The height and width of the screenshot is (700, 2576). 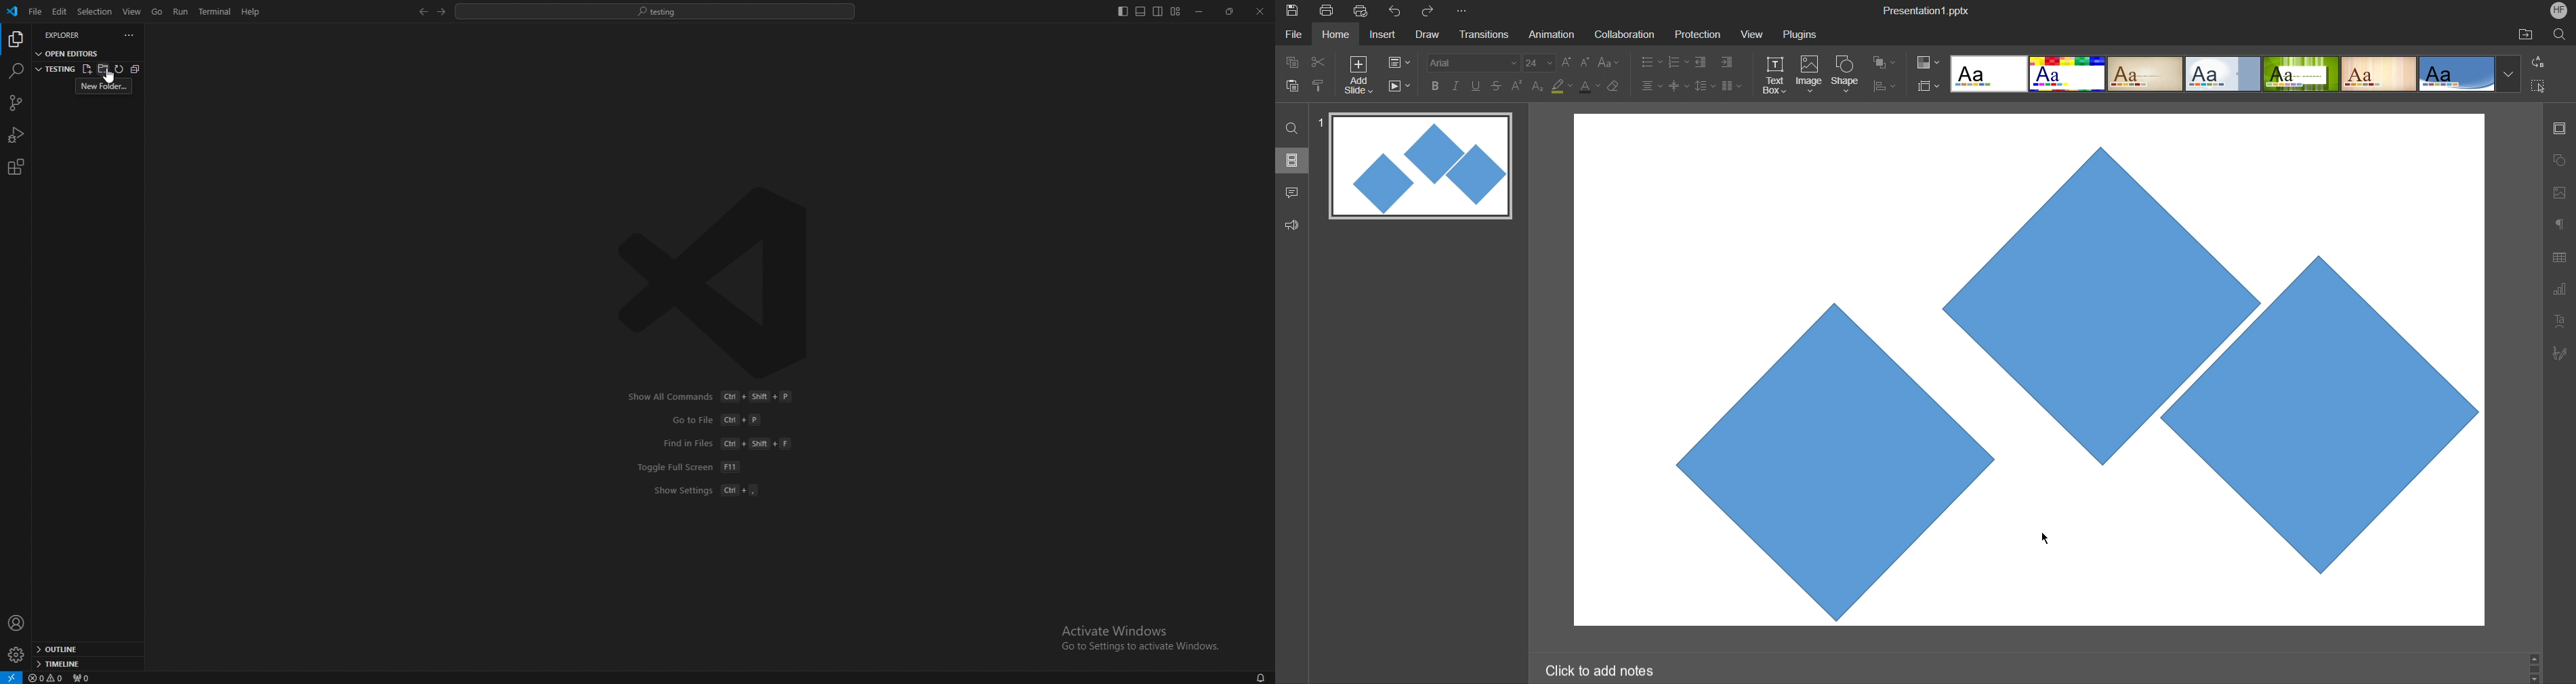 What do you see at coordinates (1518, 85) in the screenshot?
I see `Superscript` at bounding box center [1518, 85].